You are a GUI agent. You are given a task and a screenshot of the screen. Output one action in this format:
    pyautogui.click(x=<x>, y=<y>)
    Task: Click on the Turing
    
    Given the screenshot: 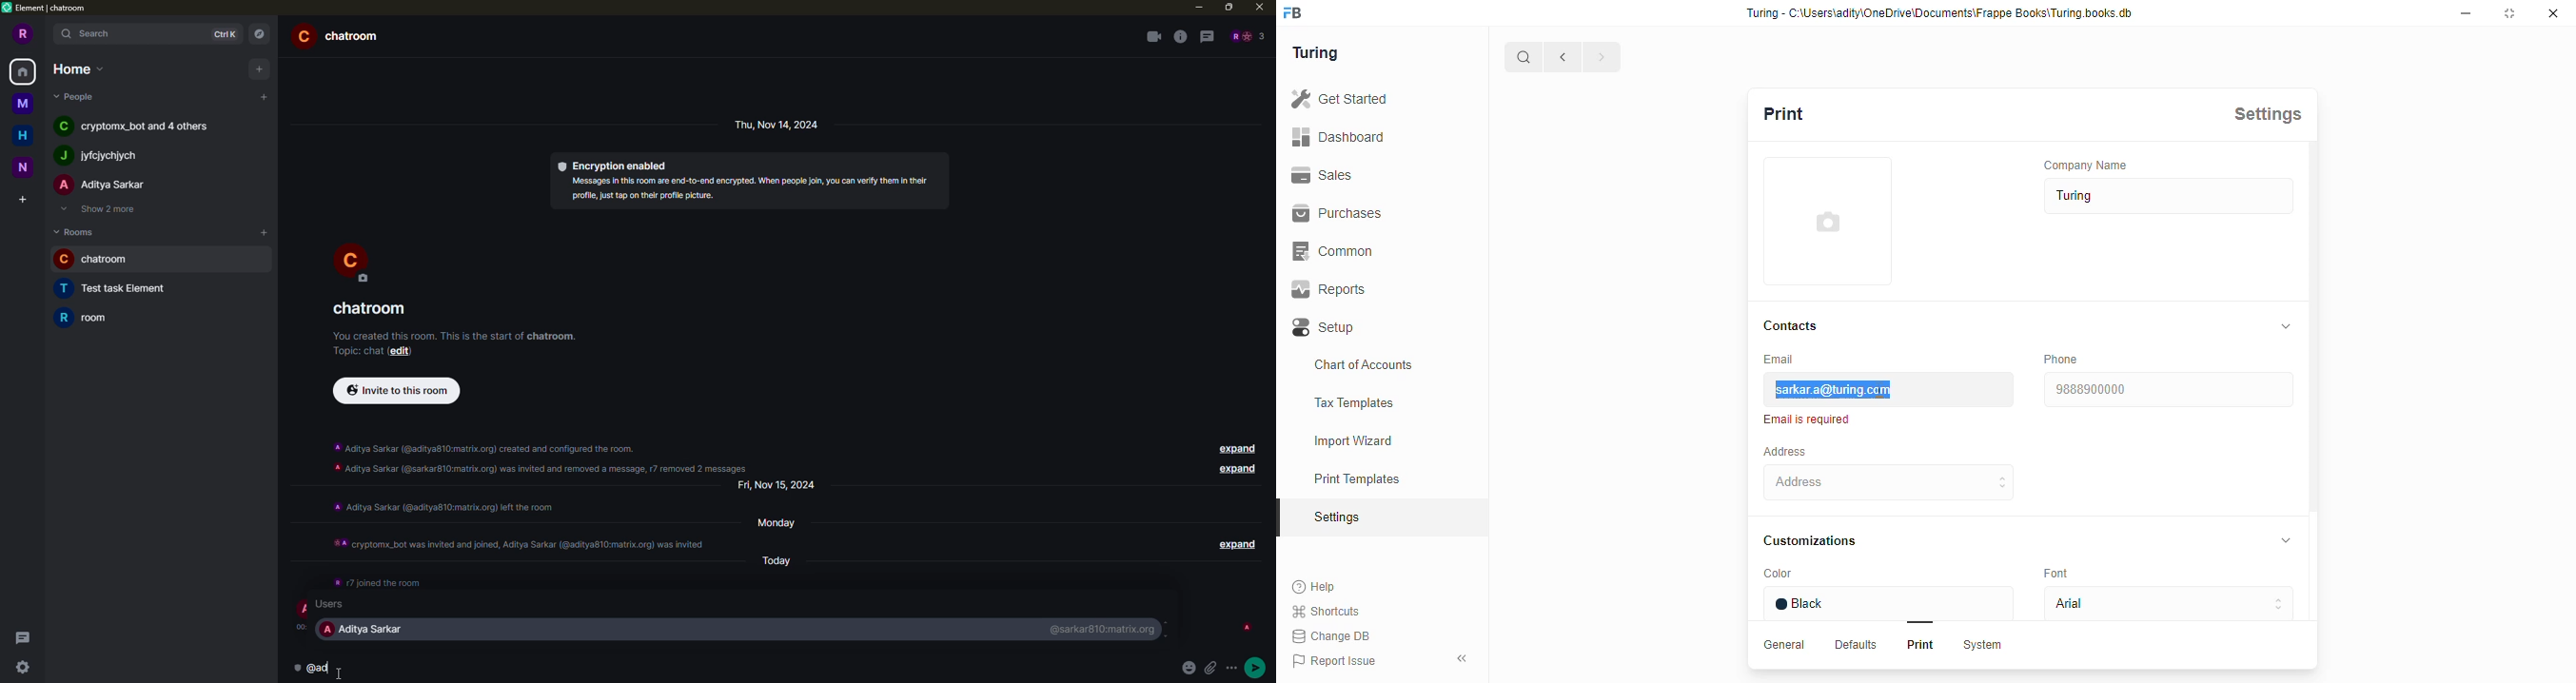 What is the action you would take?
    pyautogui.click(x=1319, y=51)
    